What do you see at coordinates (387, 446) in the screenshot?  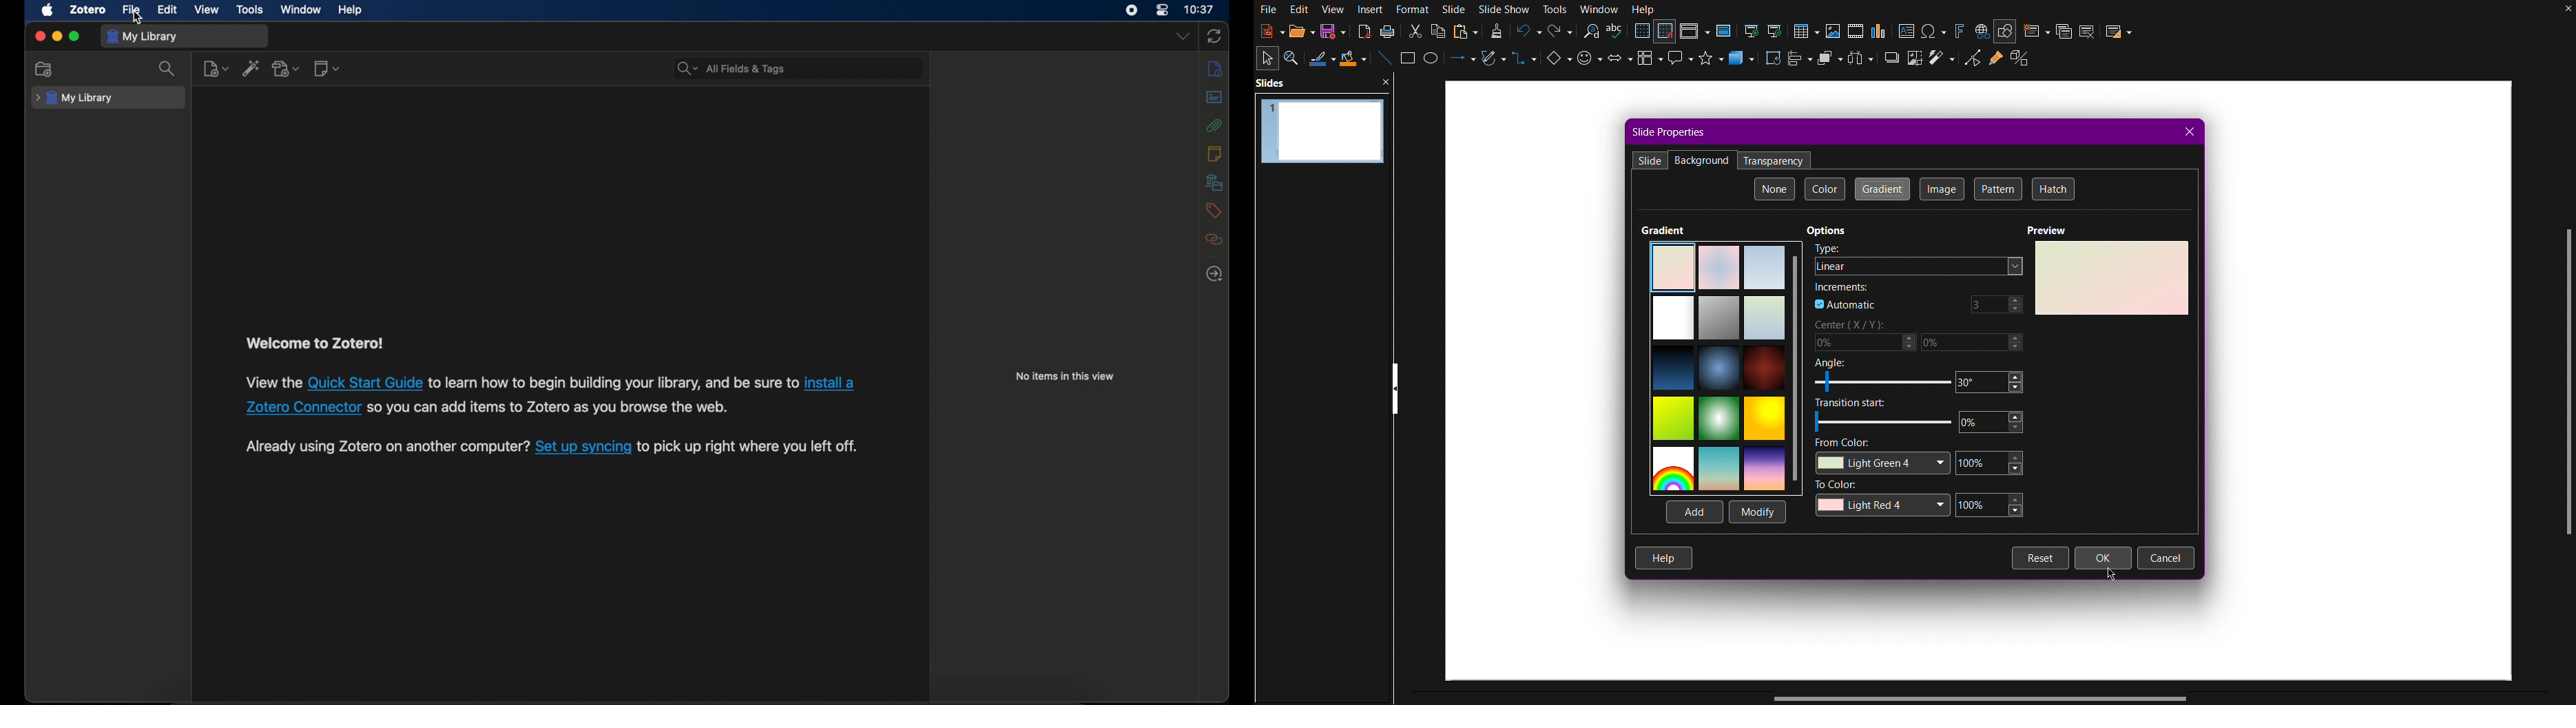 I see `software information` at bounding box center [387, 446].